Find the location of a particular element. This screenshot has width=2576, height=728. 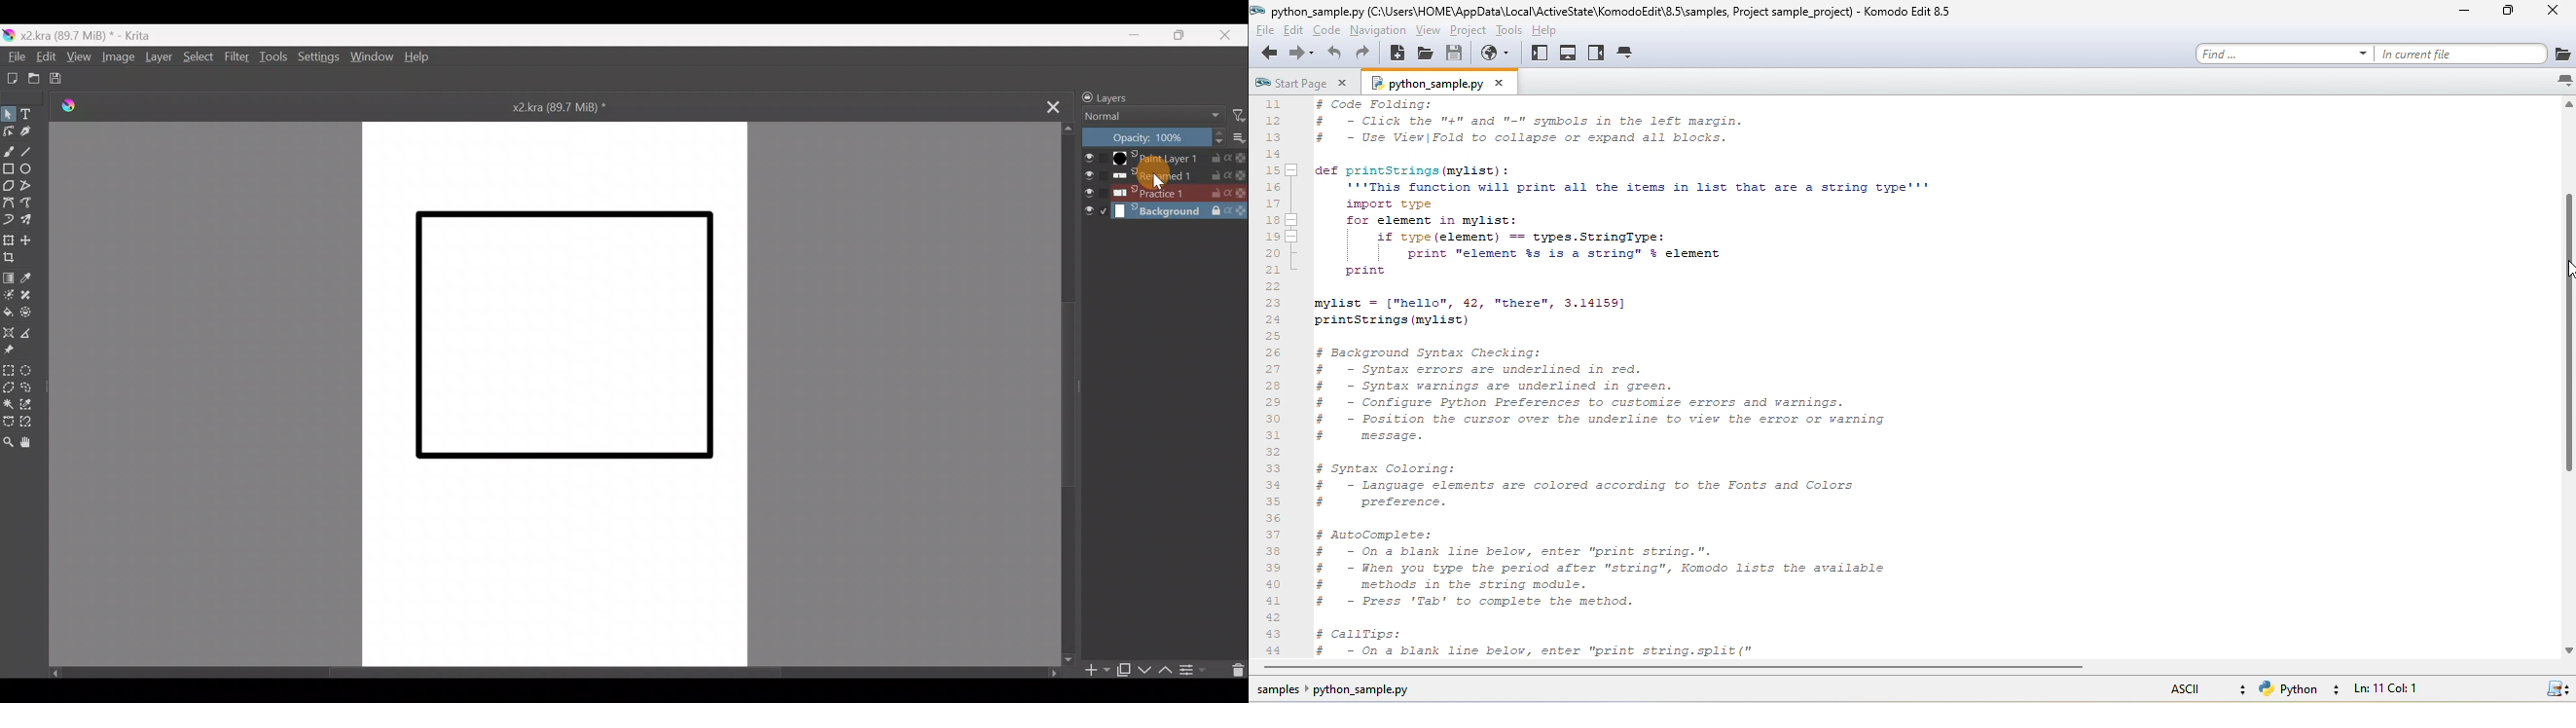

Tools is located at coordinates (271, 58).